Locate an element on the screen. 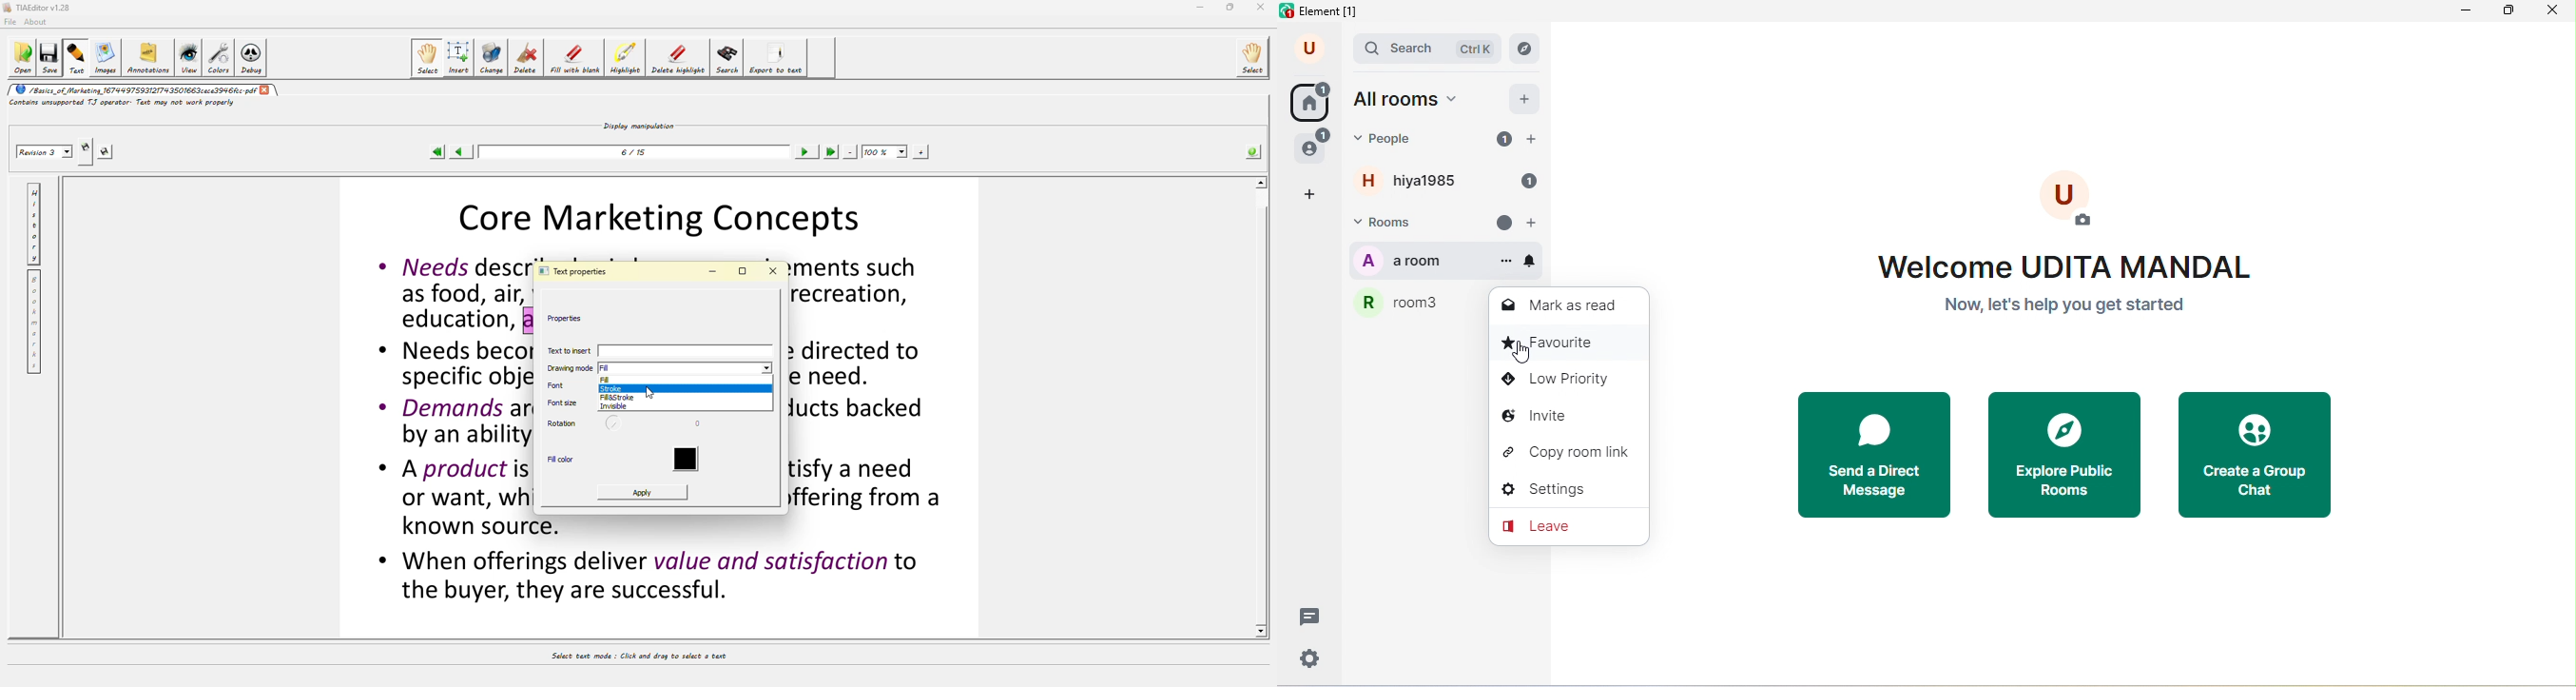 The width and height of the screenshot is (2576, 700). unread message symbol is located at coordinates (1504, 223).